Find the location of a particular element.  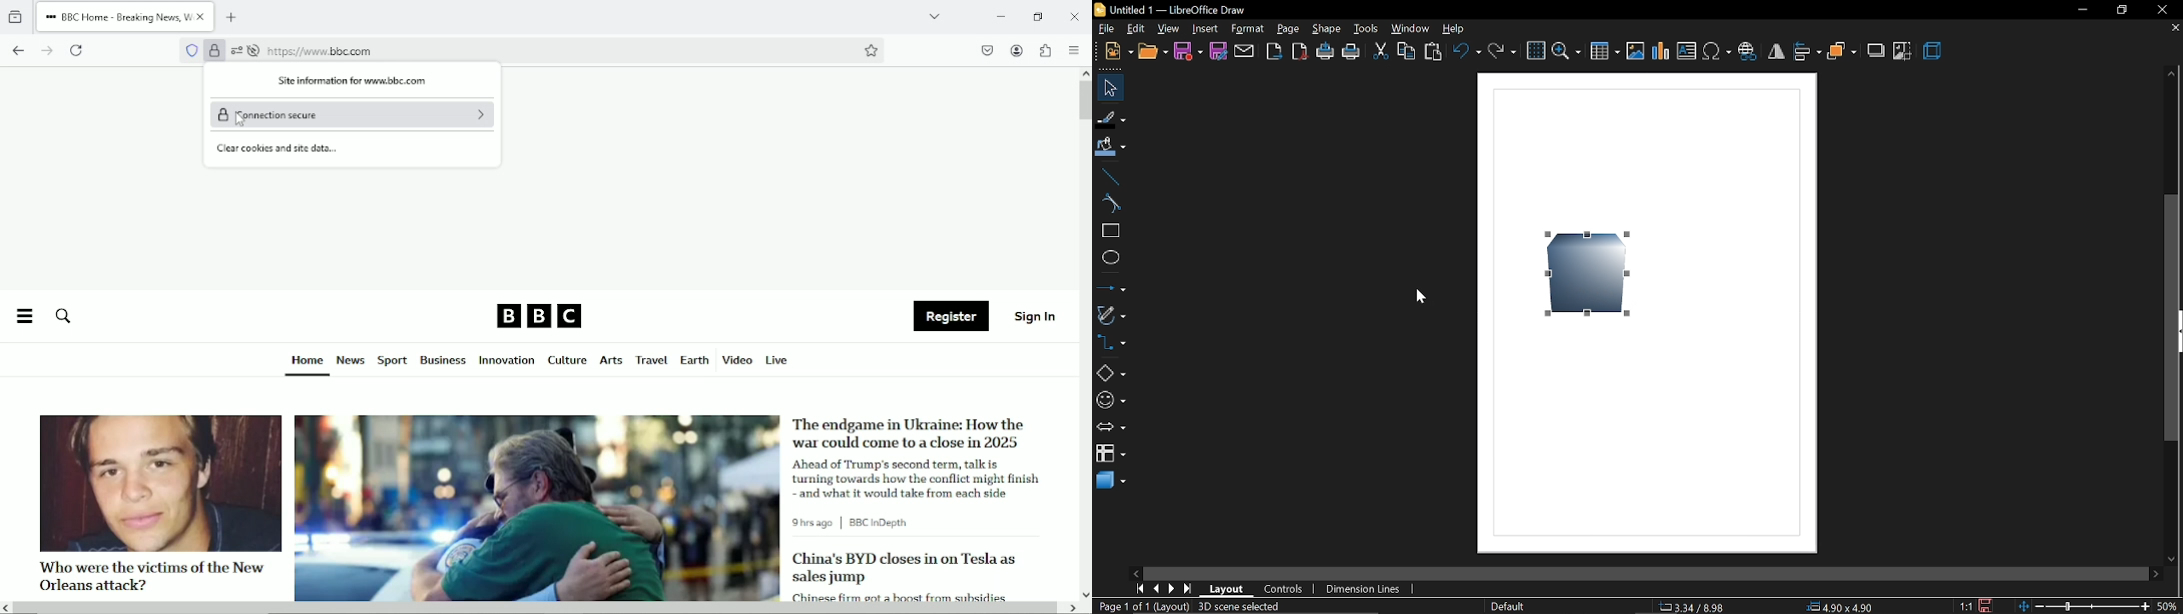

Search is located at coordinates (62, 316).